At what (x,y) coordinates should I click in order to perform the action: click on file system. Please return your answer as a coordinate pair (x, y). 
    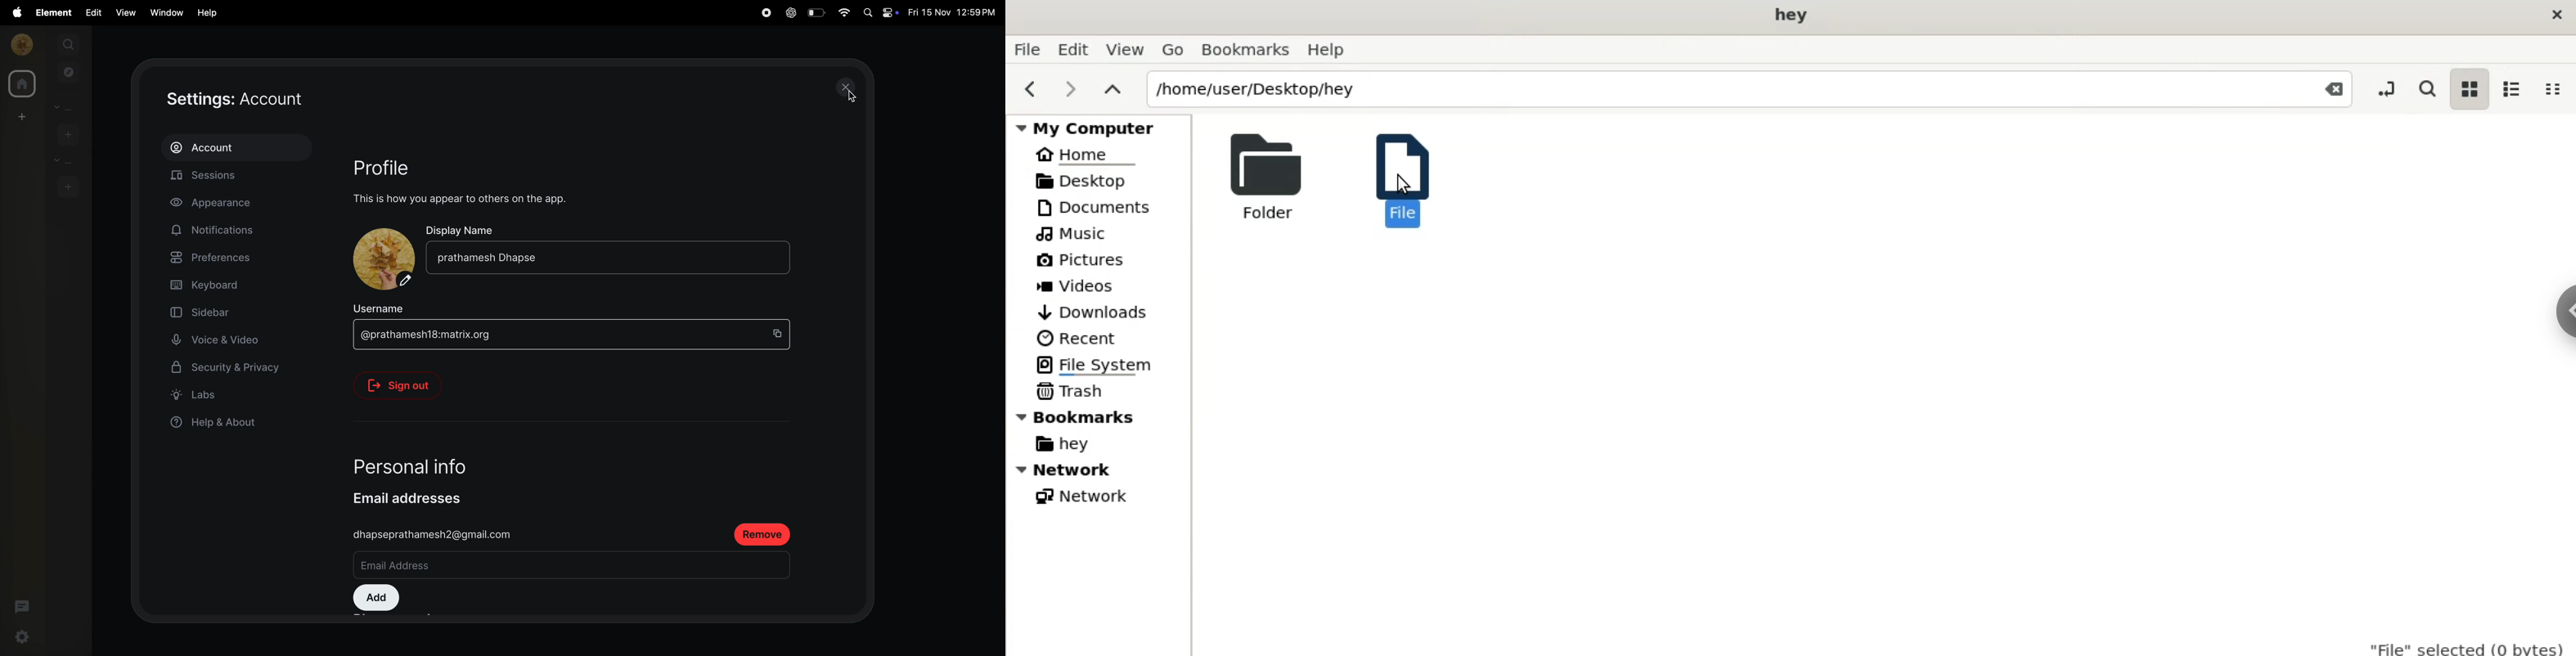
    Looking at the image, I should click on (1100, 366).